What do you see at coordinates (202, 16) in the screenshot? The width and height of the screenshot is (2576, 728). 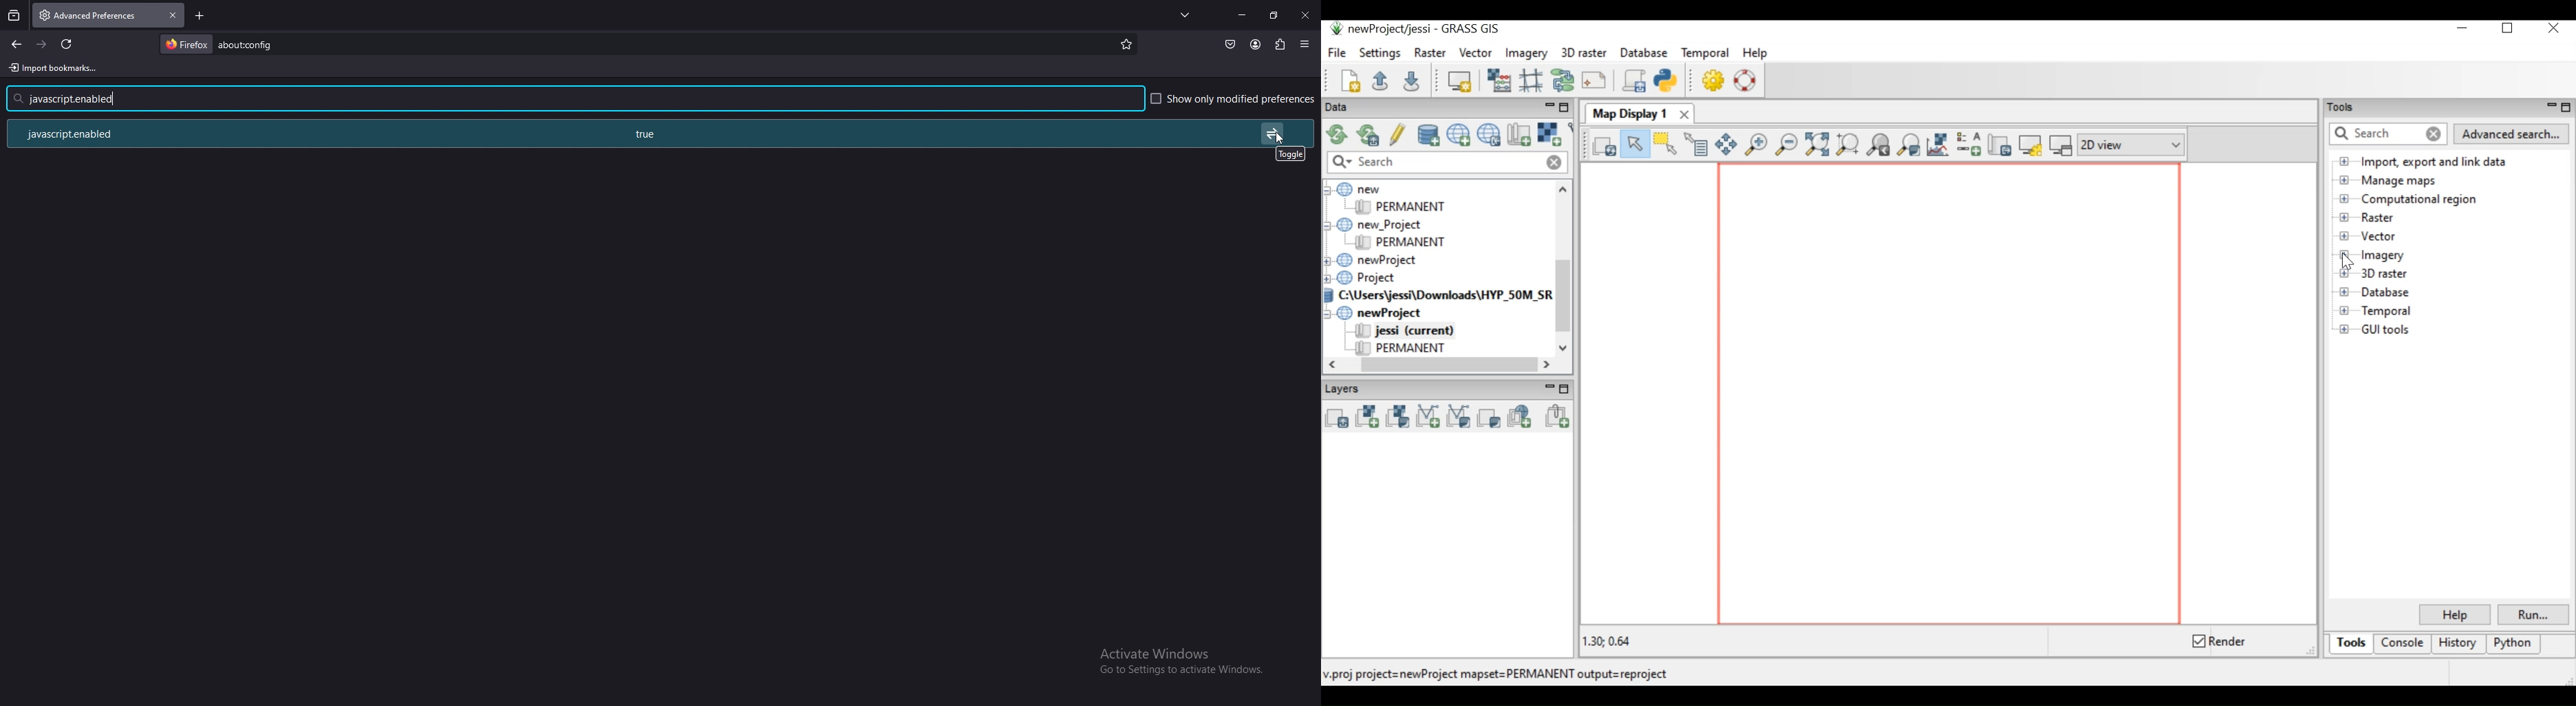 I see `new tab` at bounding box center [202, 16].